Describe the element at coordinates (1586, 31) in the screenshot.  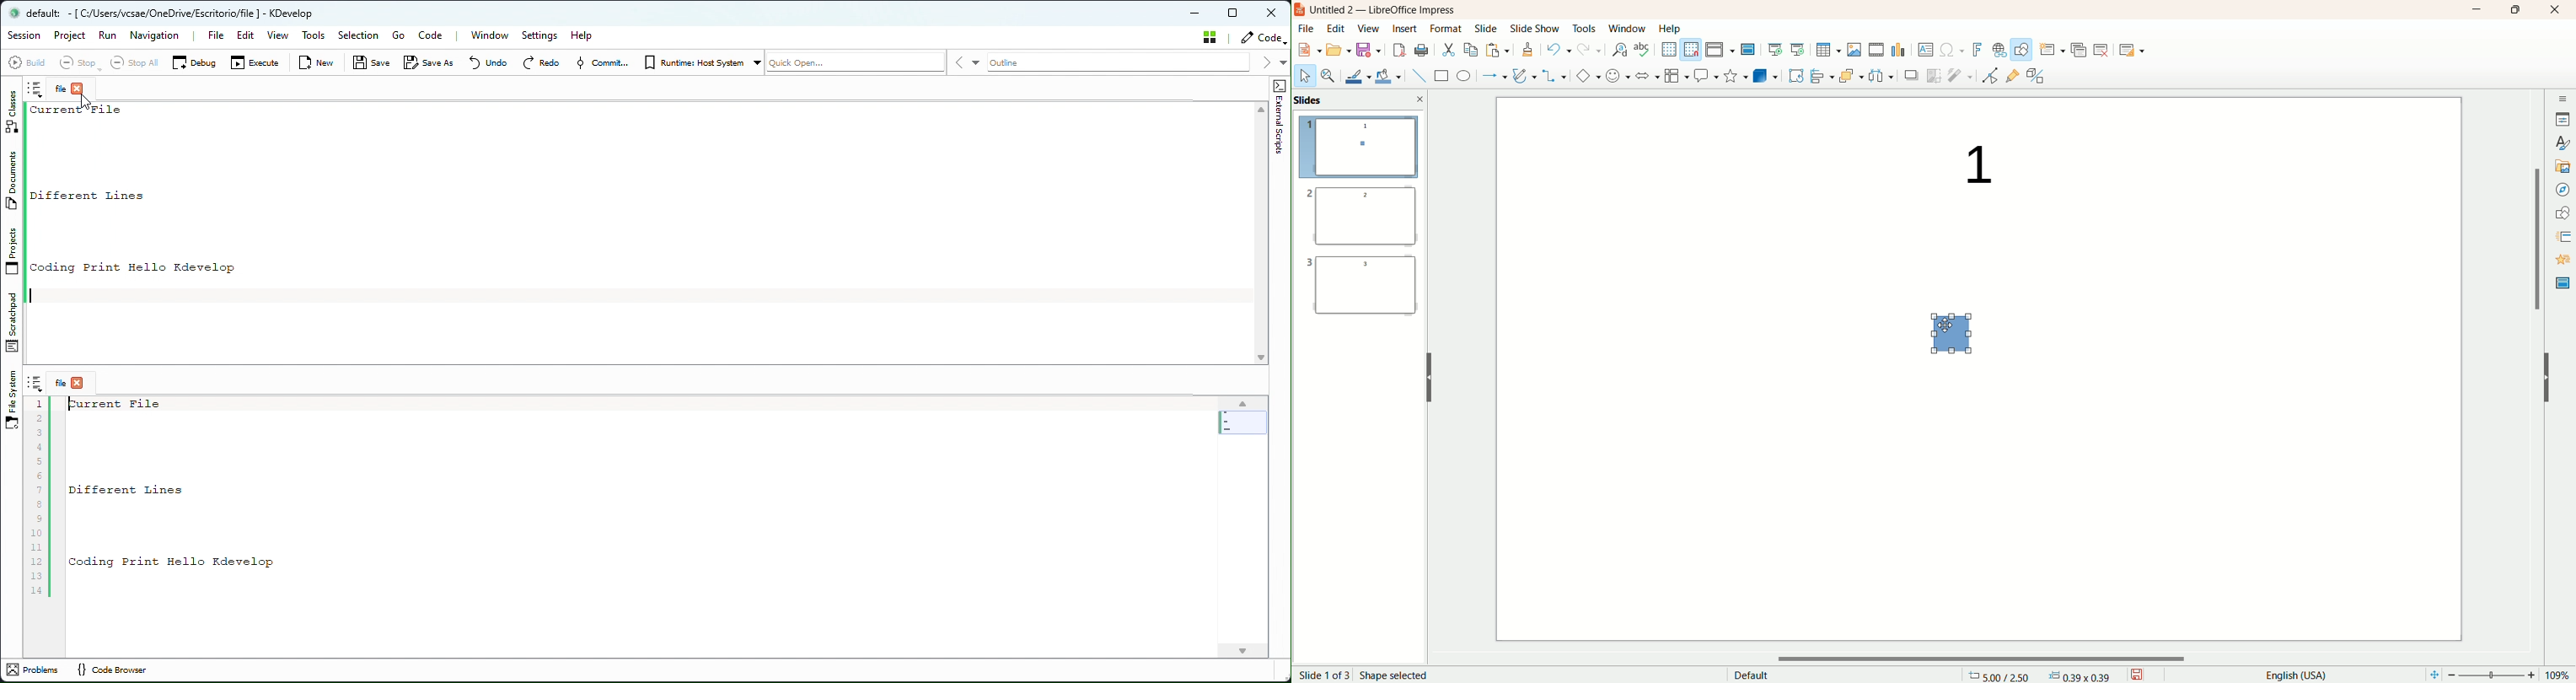
I see `tools` at that location.